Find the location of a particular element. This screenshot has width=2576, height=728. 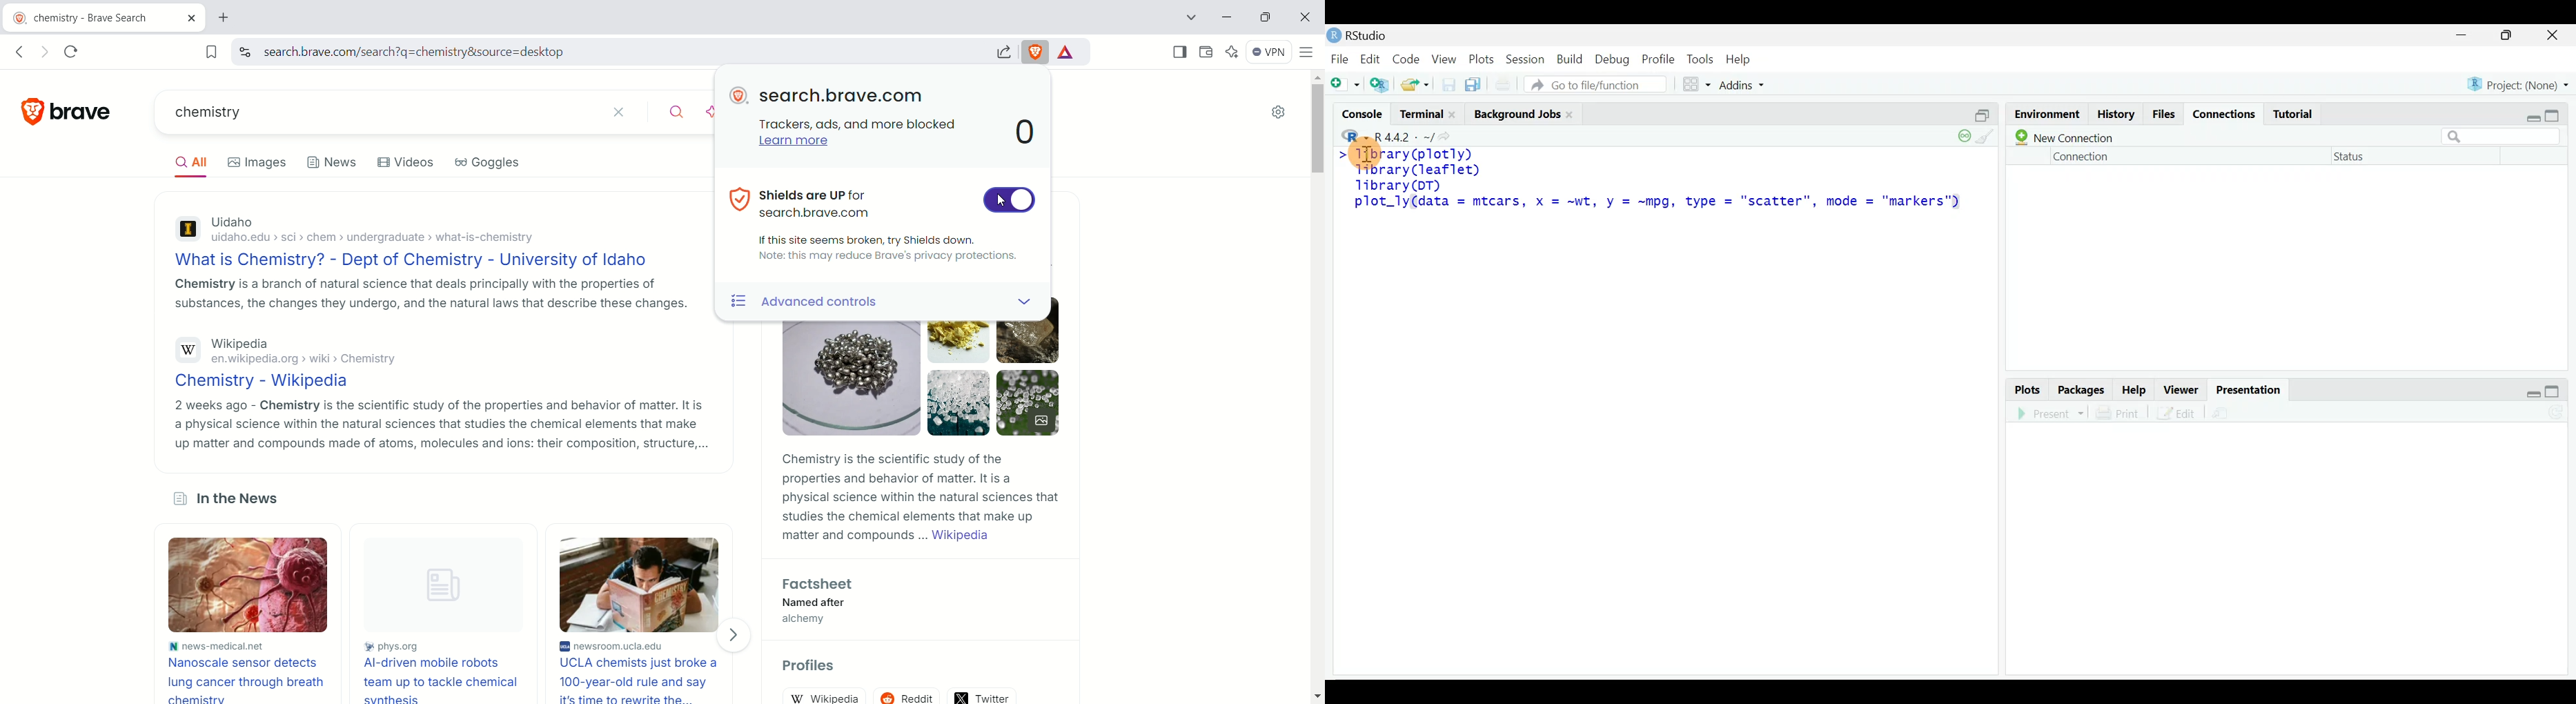

RStudio is located at coordinates (1361, 35).